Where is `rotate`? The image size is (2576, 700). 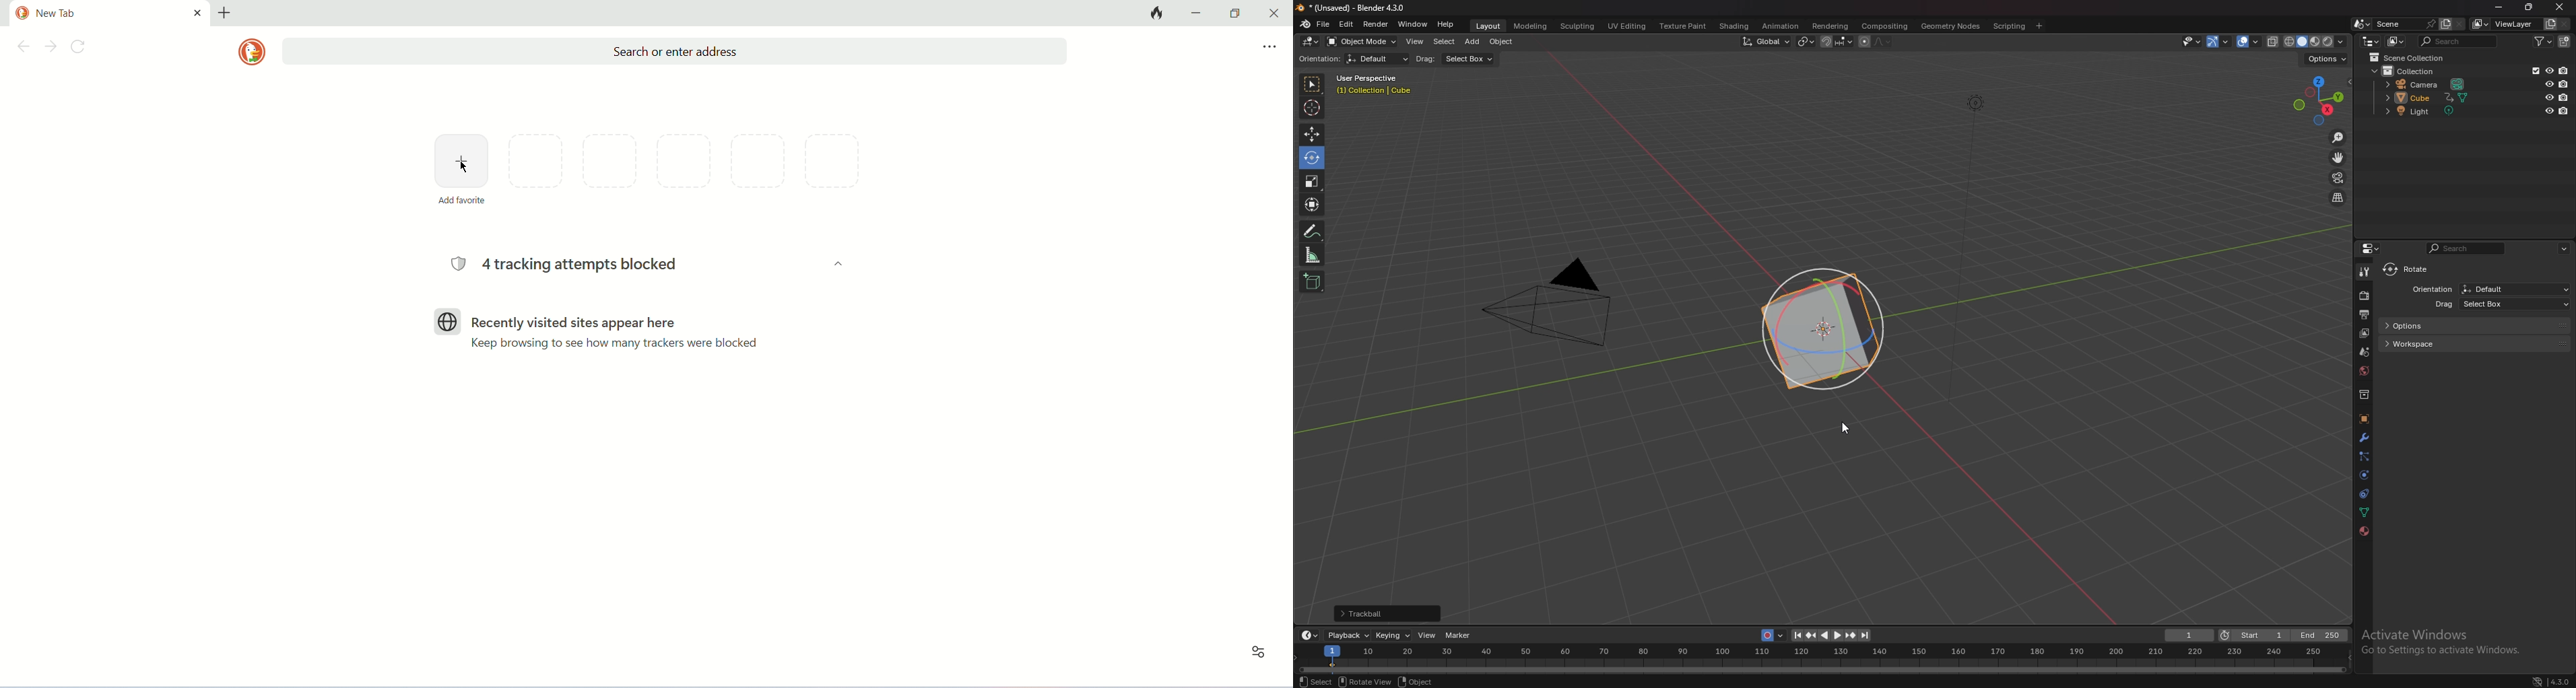 rotate is located at coordinates (1311, 157).